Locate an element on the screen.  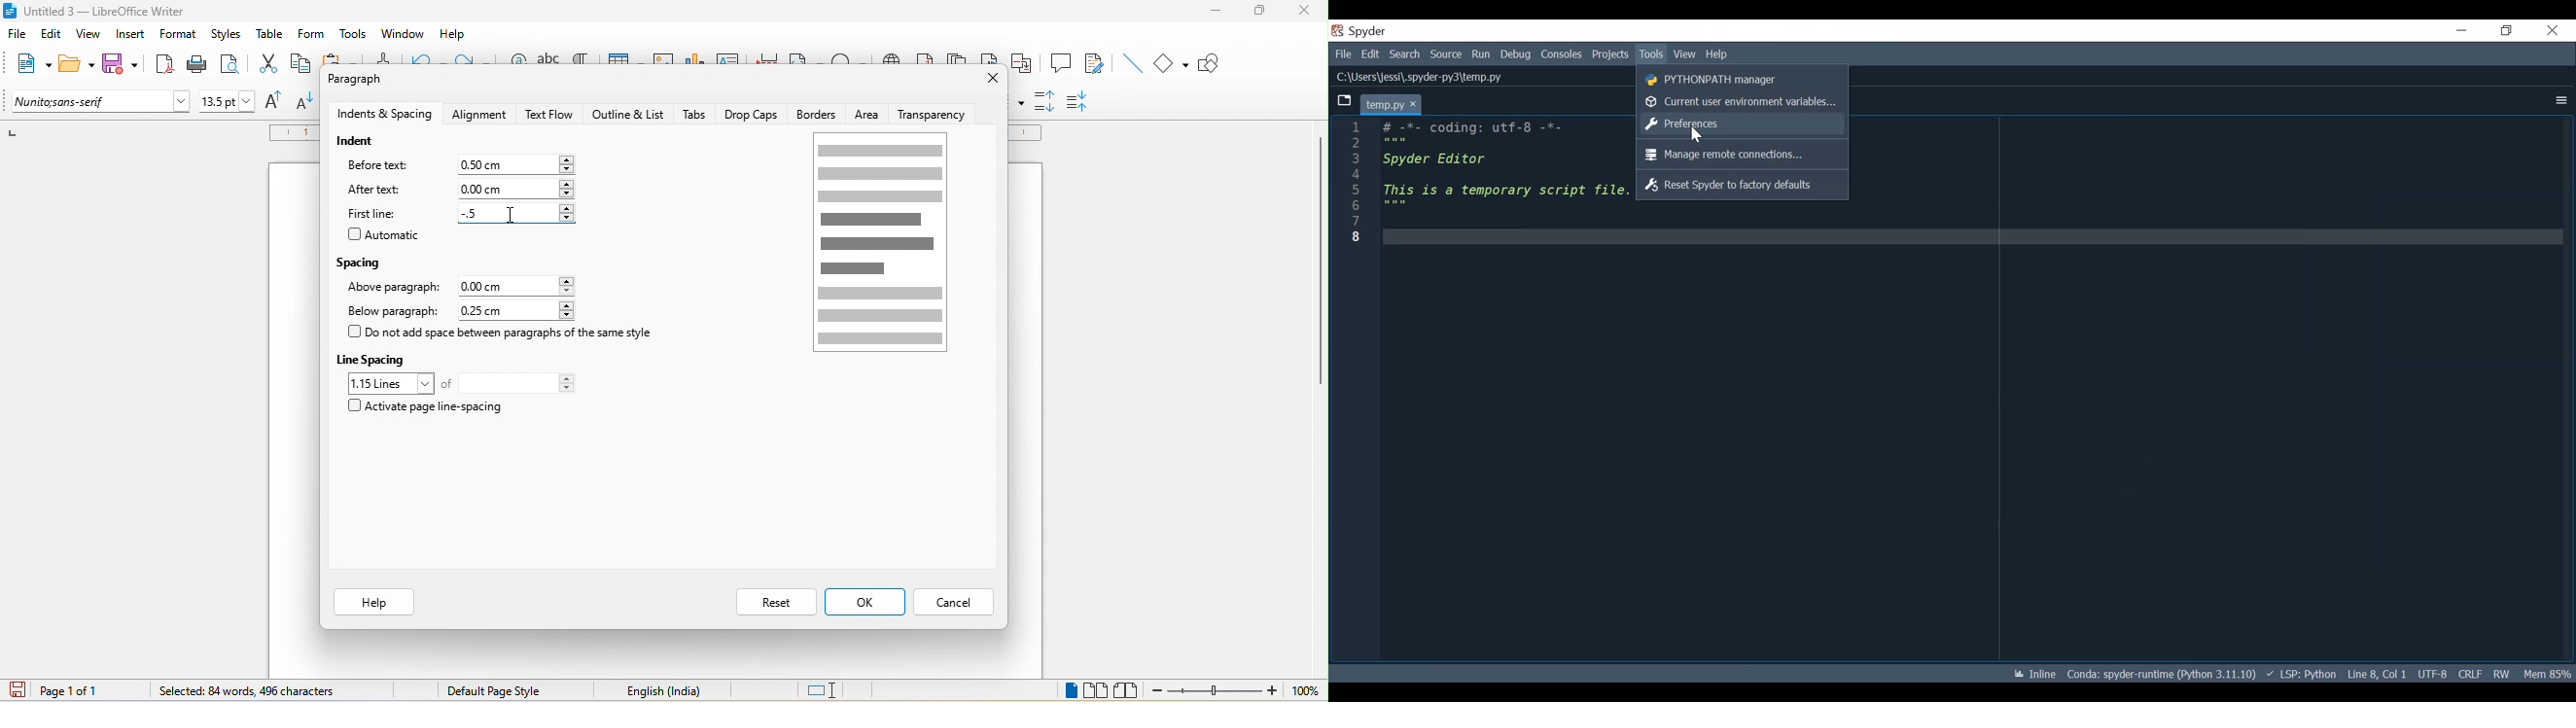
Projects is located at coordinates (1610, 55).